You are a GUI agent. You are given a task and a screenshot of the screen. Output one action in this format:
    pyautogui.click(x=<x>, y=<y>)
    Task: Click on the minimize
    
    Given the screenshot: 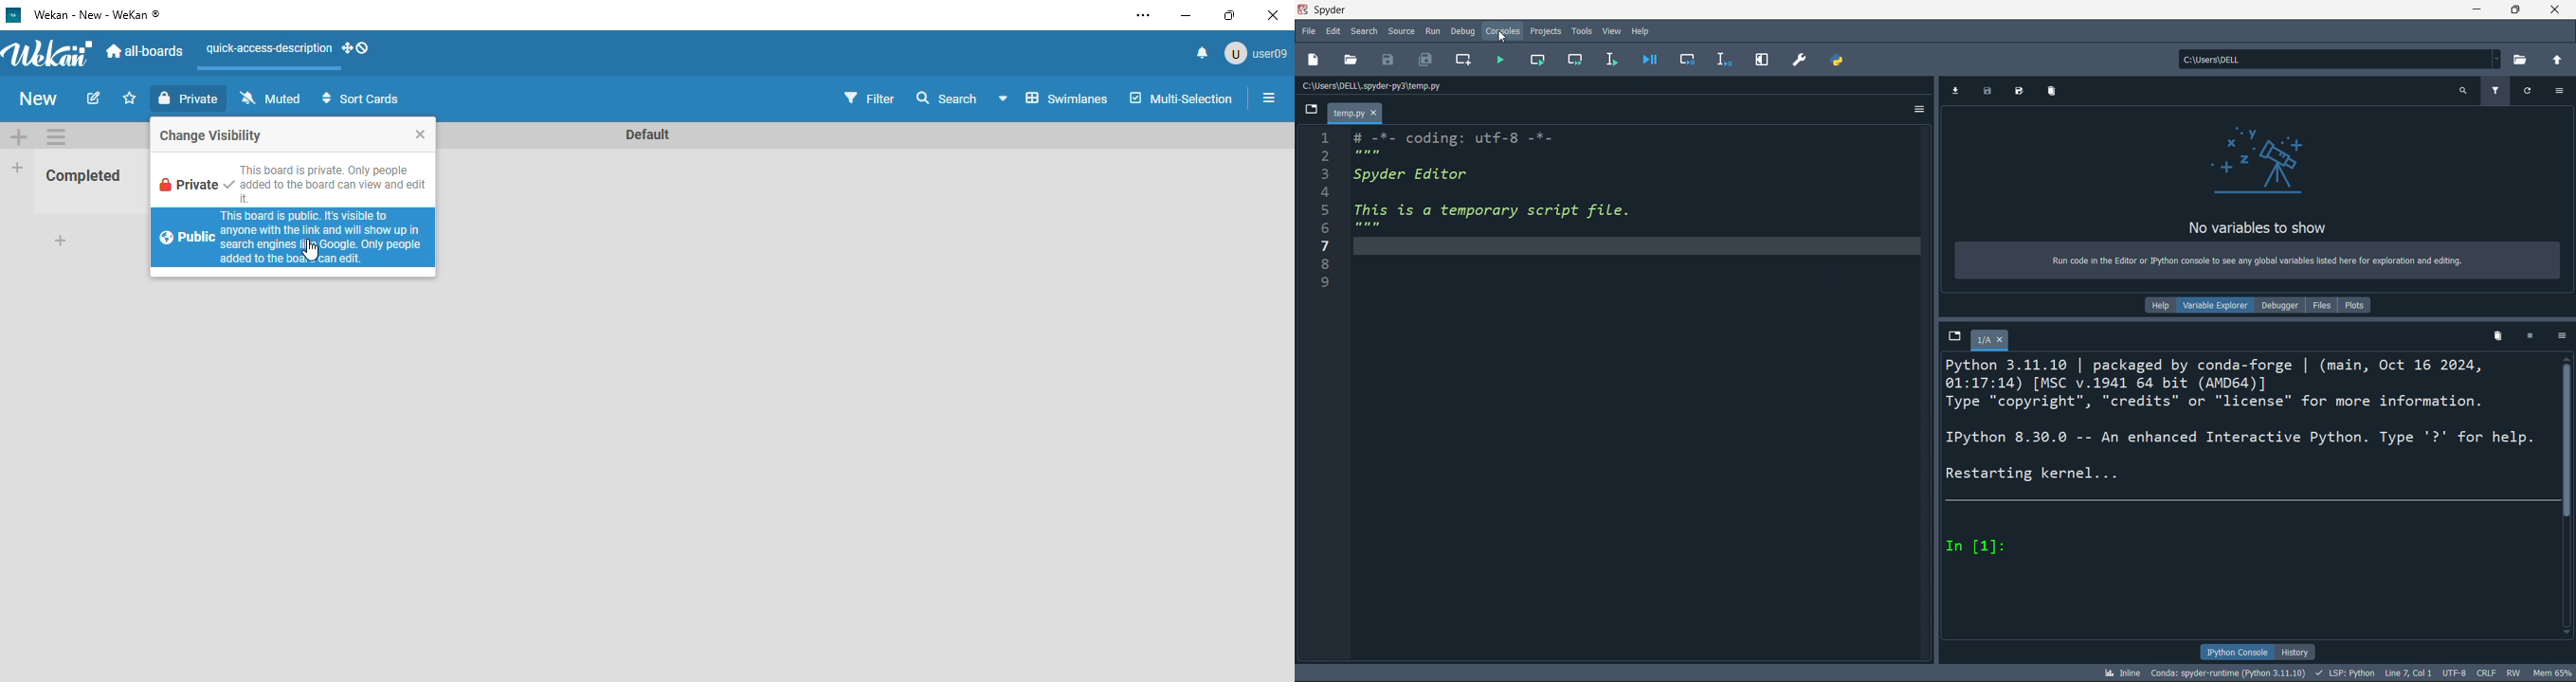 What is the action you would take?
    pyautogui.click(x=2476, y=10)
    